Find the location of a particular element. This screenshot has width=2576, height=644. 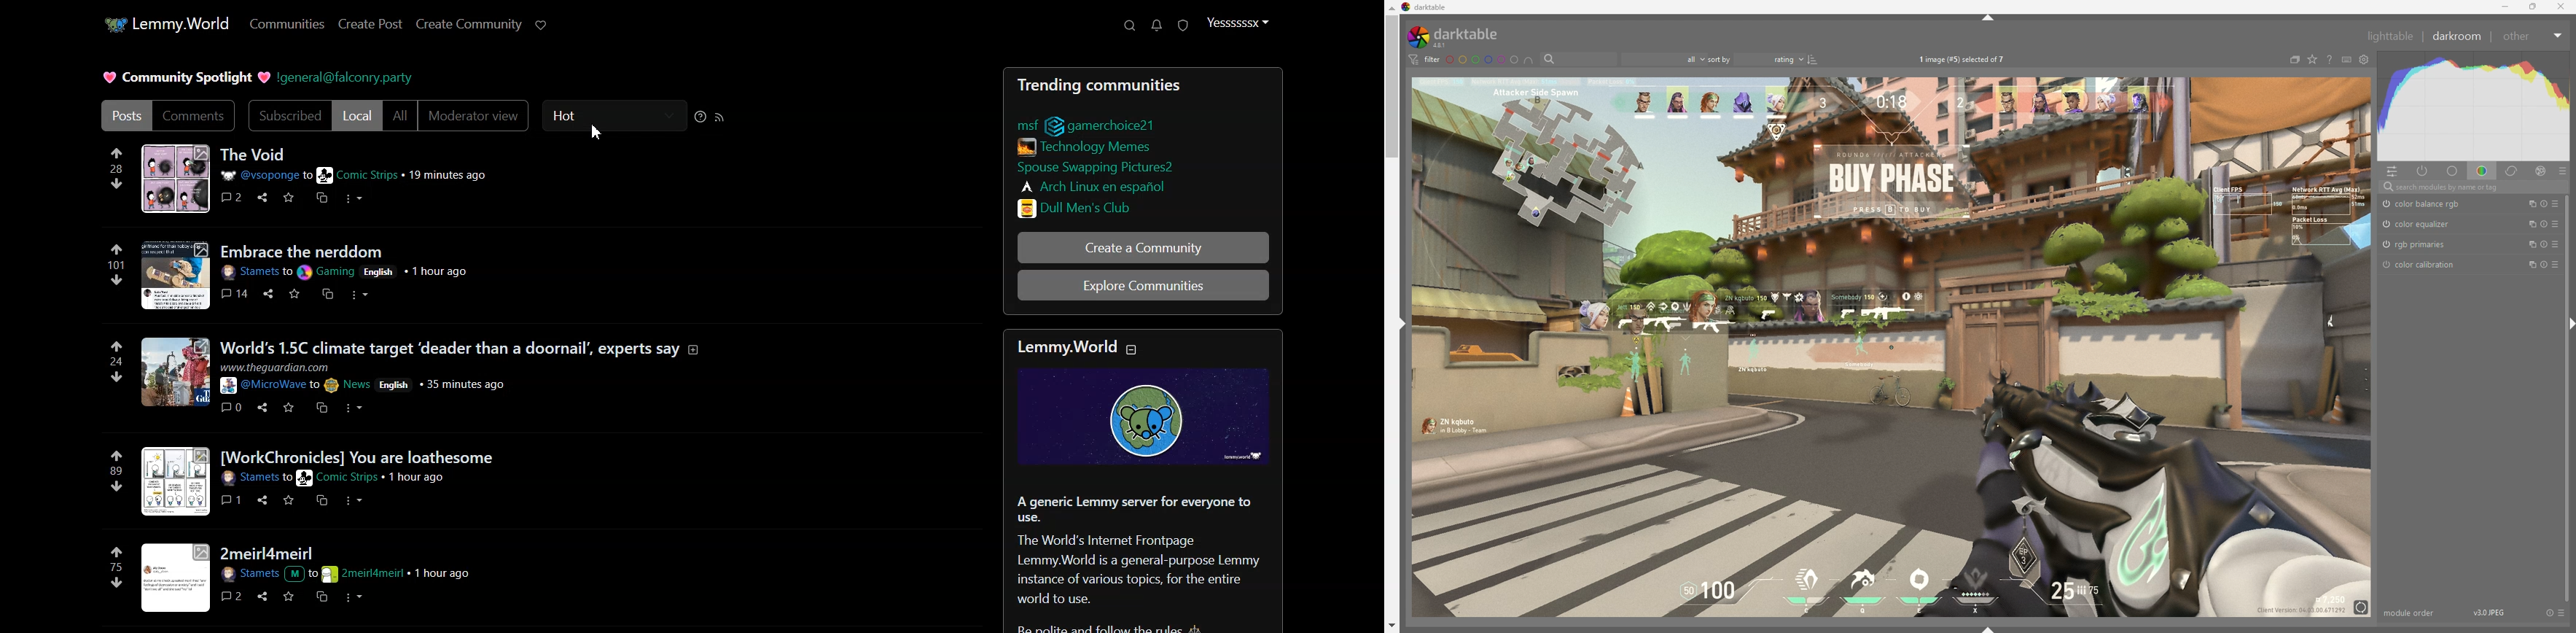

presets is located at coordinates (2564, 171).